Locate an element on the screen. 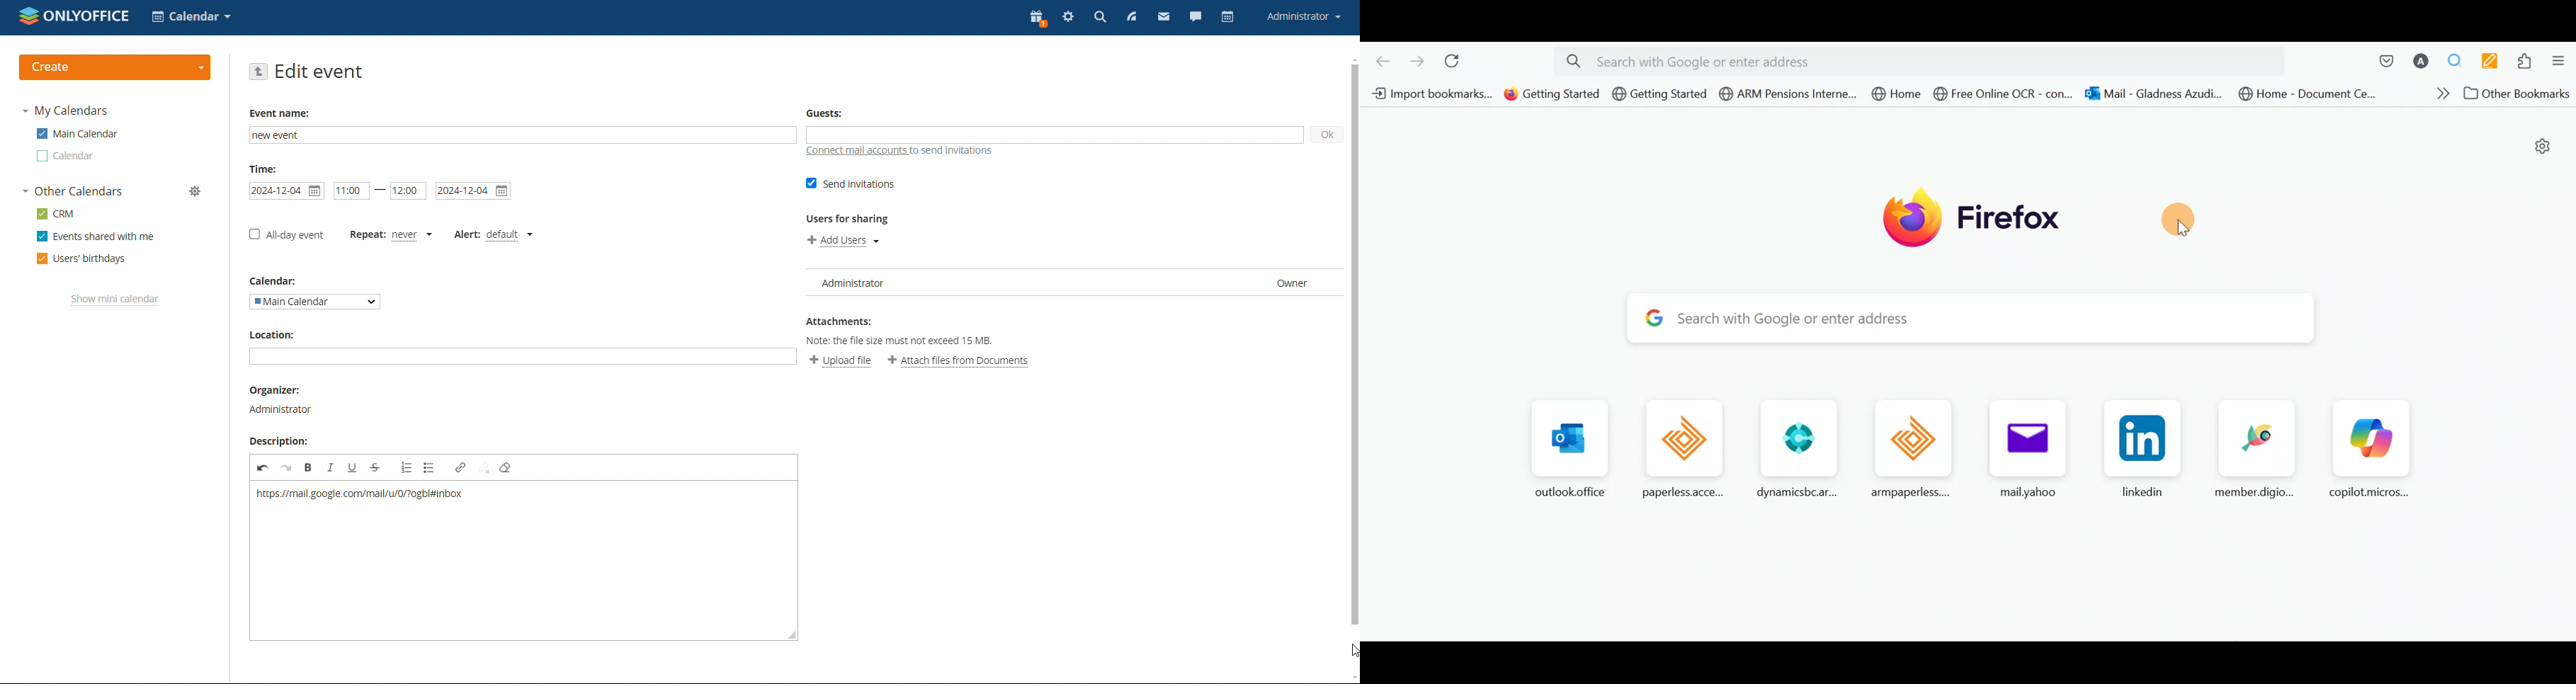 The height and width of the screenshot is (700, 2576). add guests is located at coordinates (1053, 135).